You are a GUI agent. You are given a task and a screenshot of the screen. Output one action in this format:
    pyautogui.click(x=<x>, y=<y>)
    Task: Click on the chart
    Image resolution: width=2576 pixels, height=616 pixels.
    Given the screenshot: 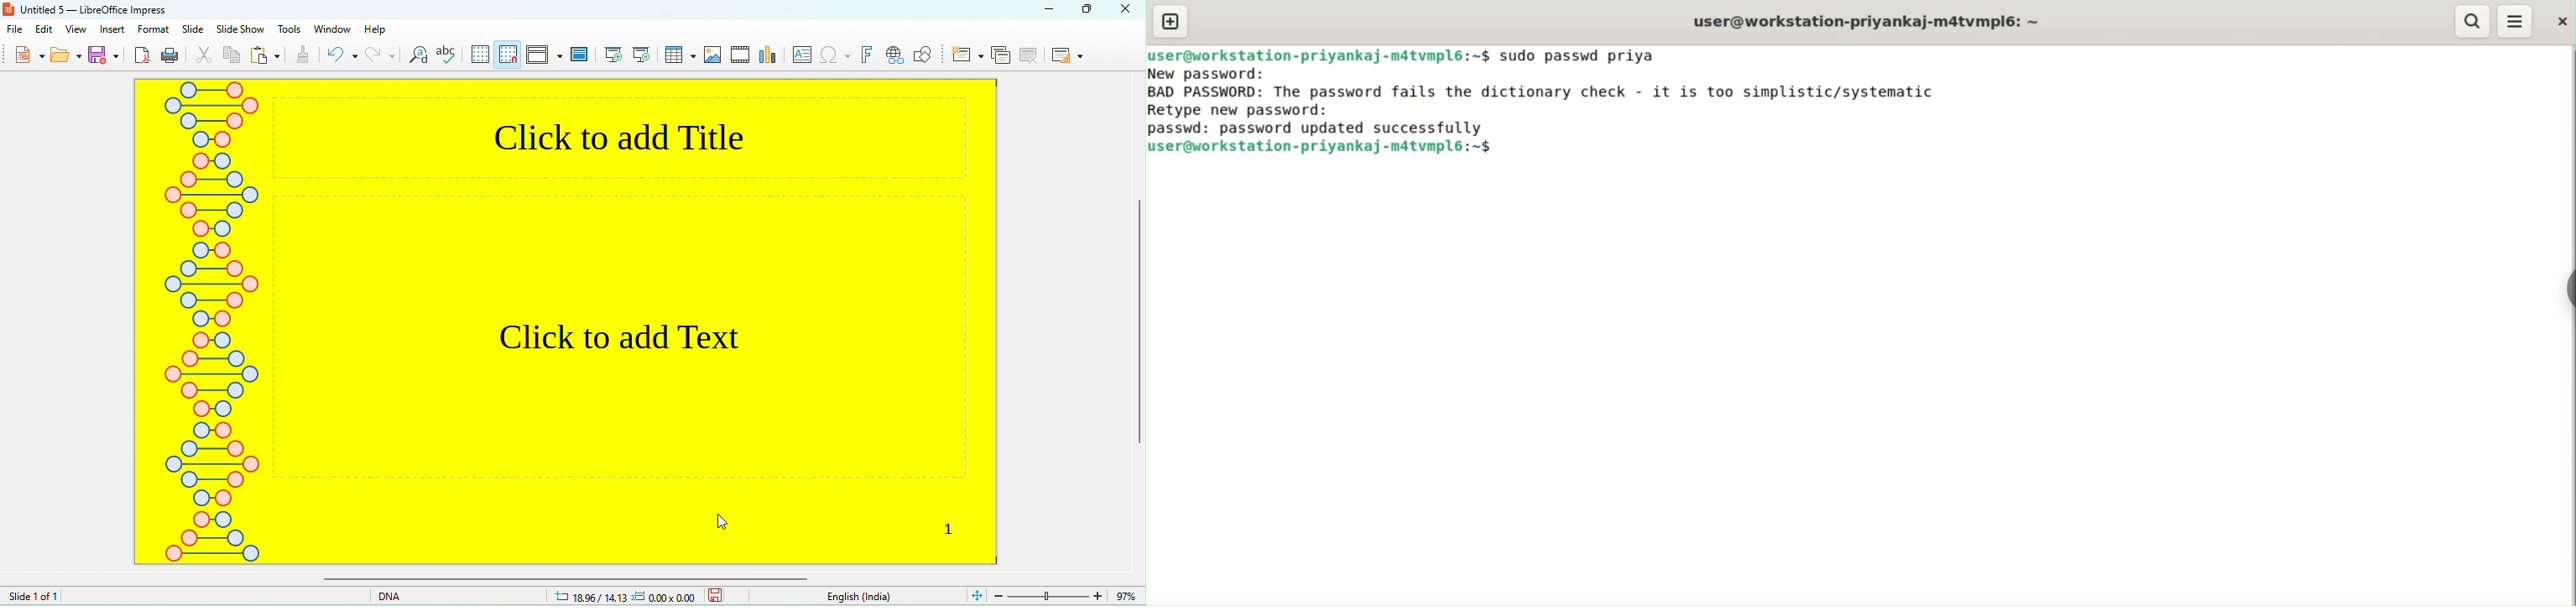 What is the action you would take?
    pyautogui.click(x=713, y=55)
    